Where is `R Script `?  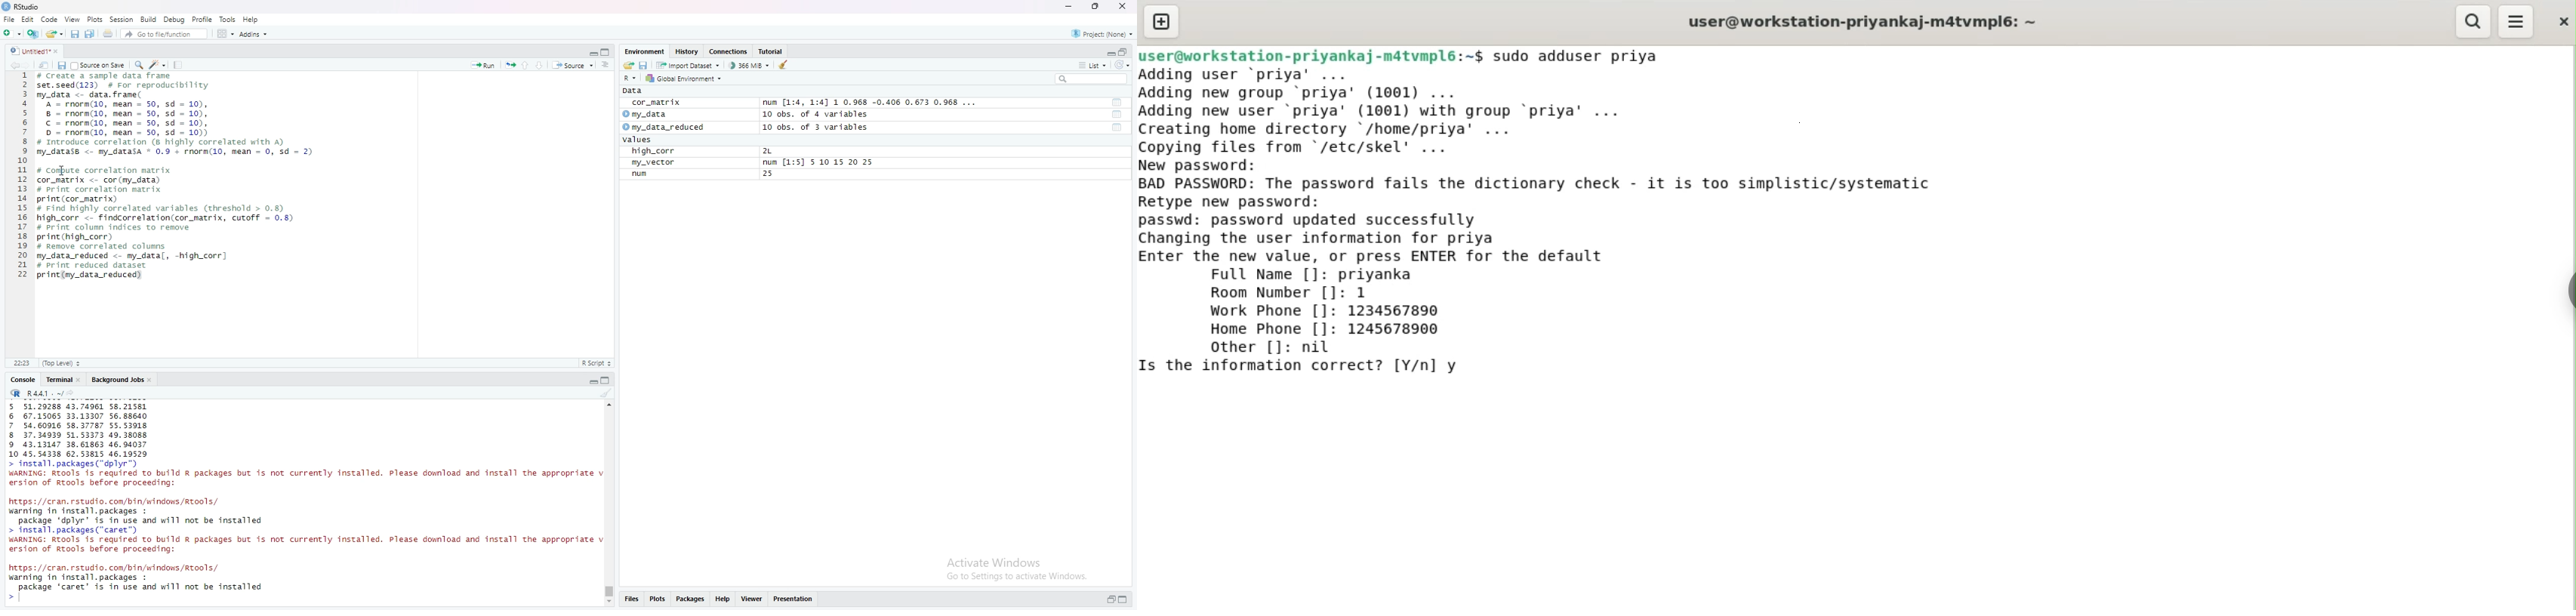
R Script  is located at coordinates (596, 364).